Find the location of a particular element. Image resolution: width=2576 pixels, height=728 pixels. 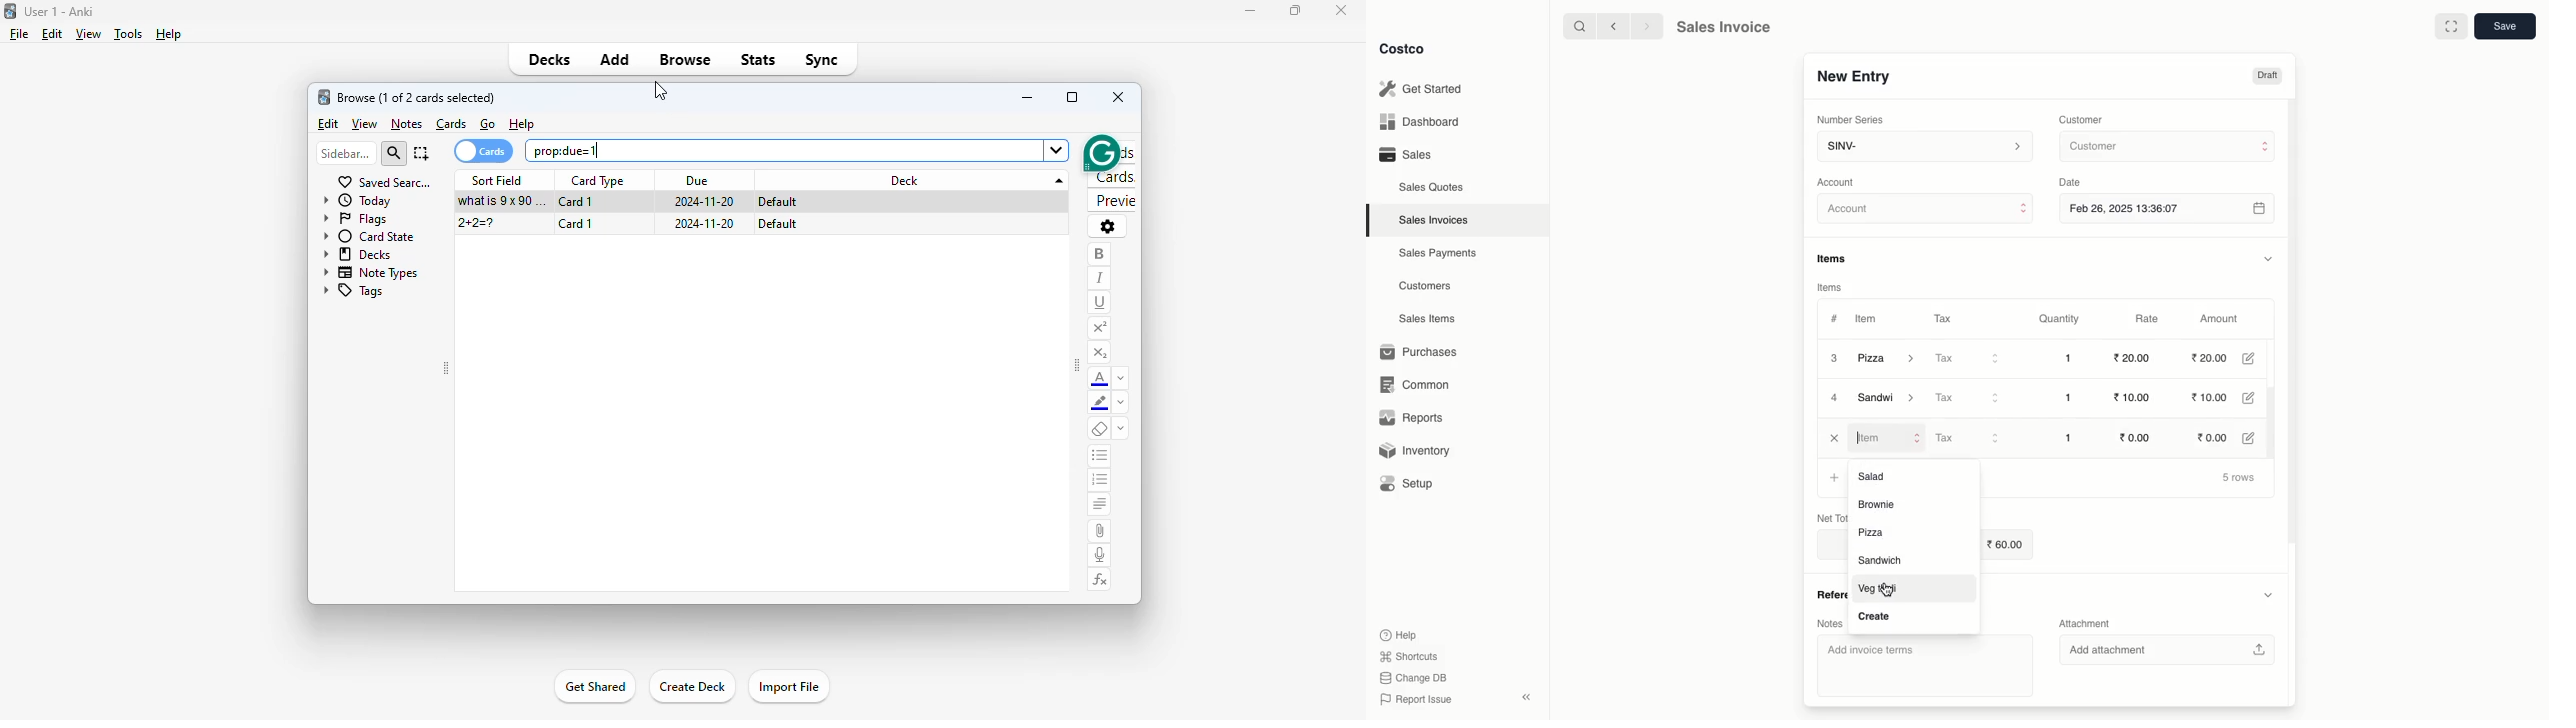

subscript is located at coordinates (1100, 352).